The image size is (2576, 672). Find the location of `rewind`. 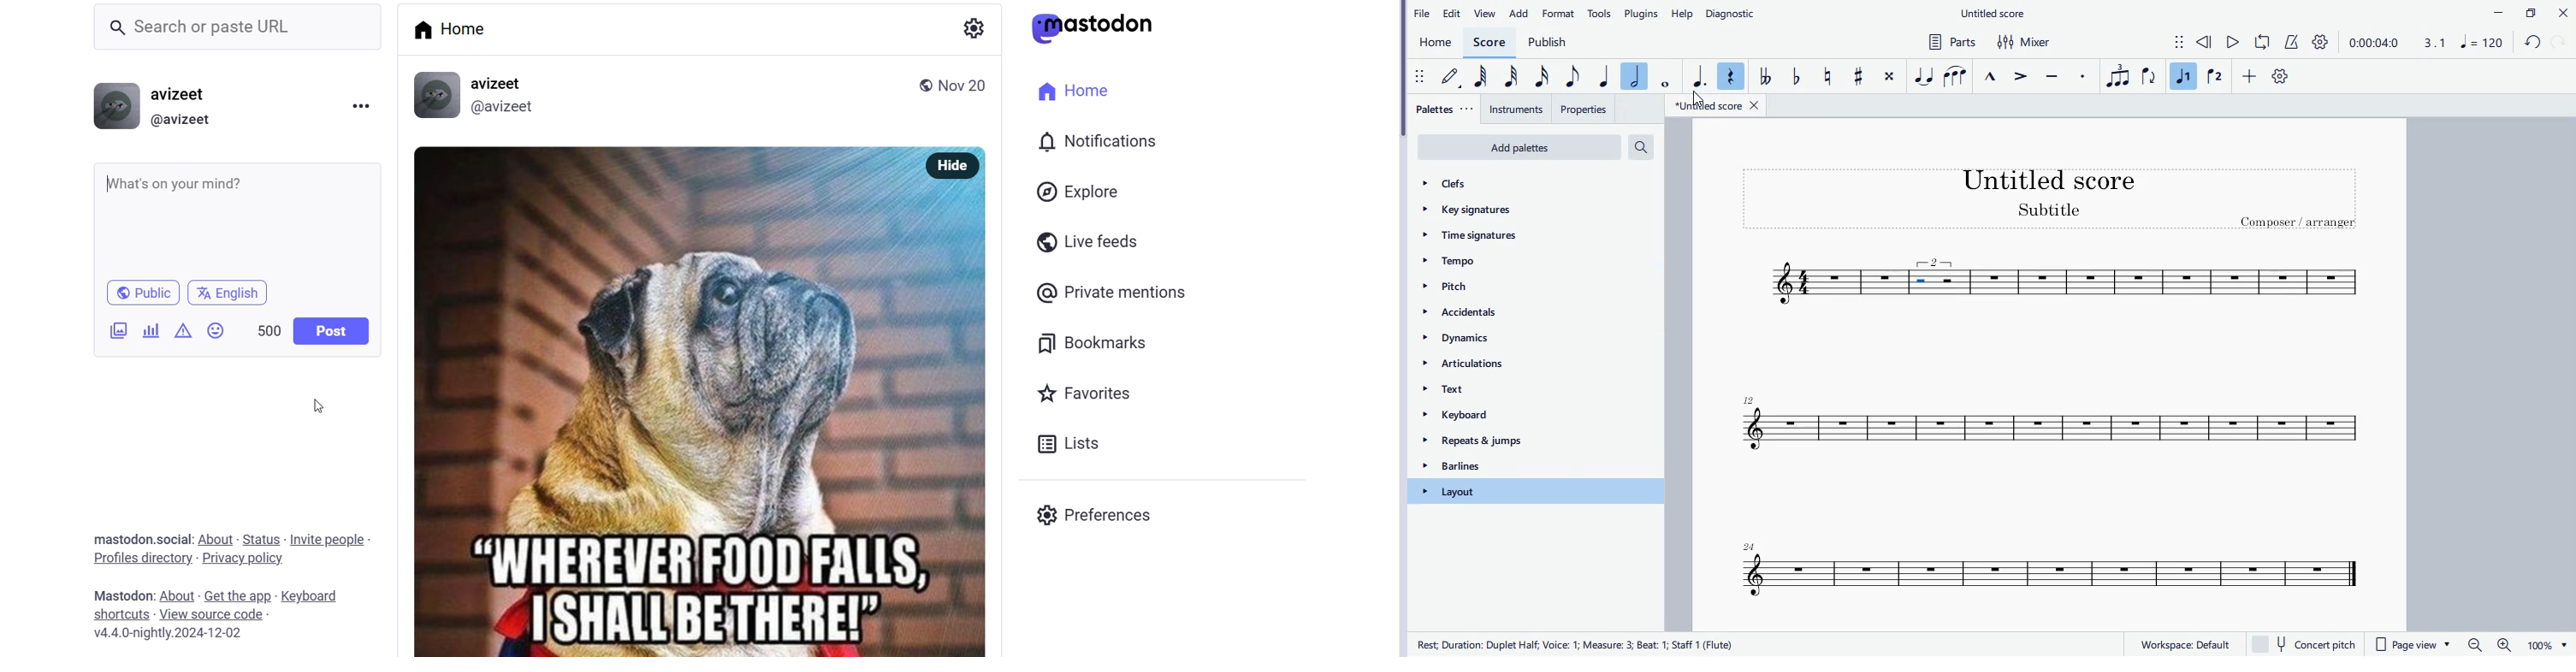

rewind is located at coordinates (2205, 43).